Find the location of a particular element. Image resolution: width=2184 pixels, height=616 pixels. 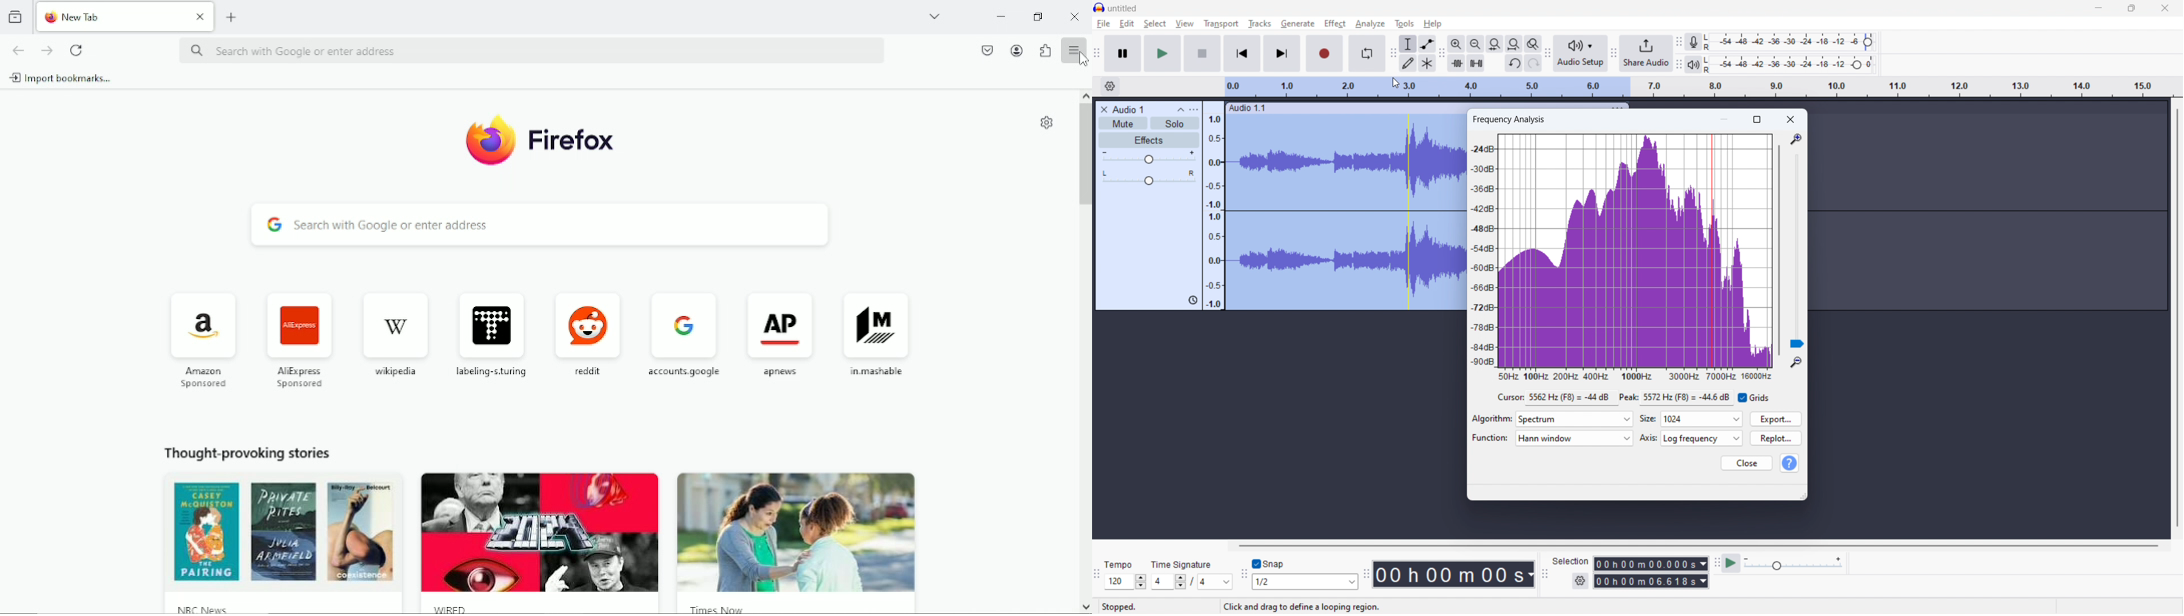

go back is located at coordinates (17, 50).